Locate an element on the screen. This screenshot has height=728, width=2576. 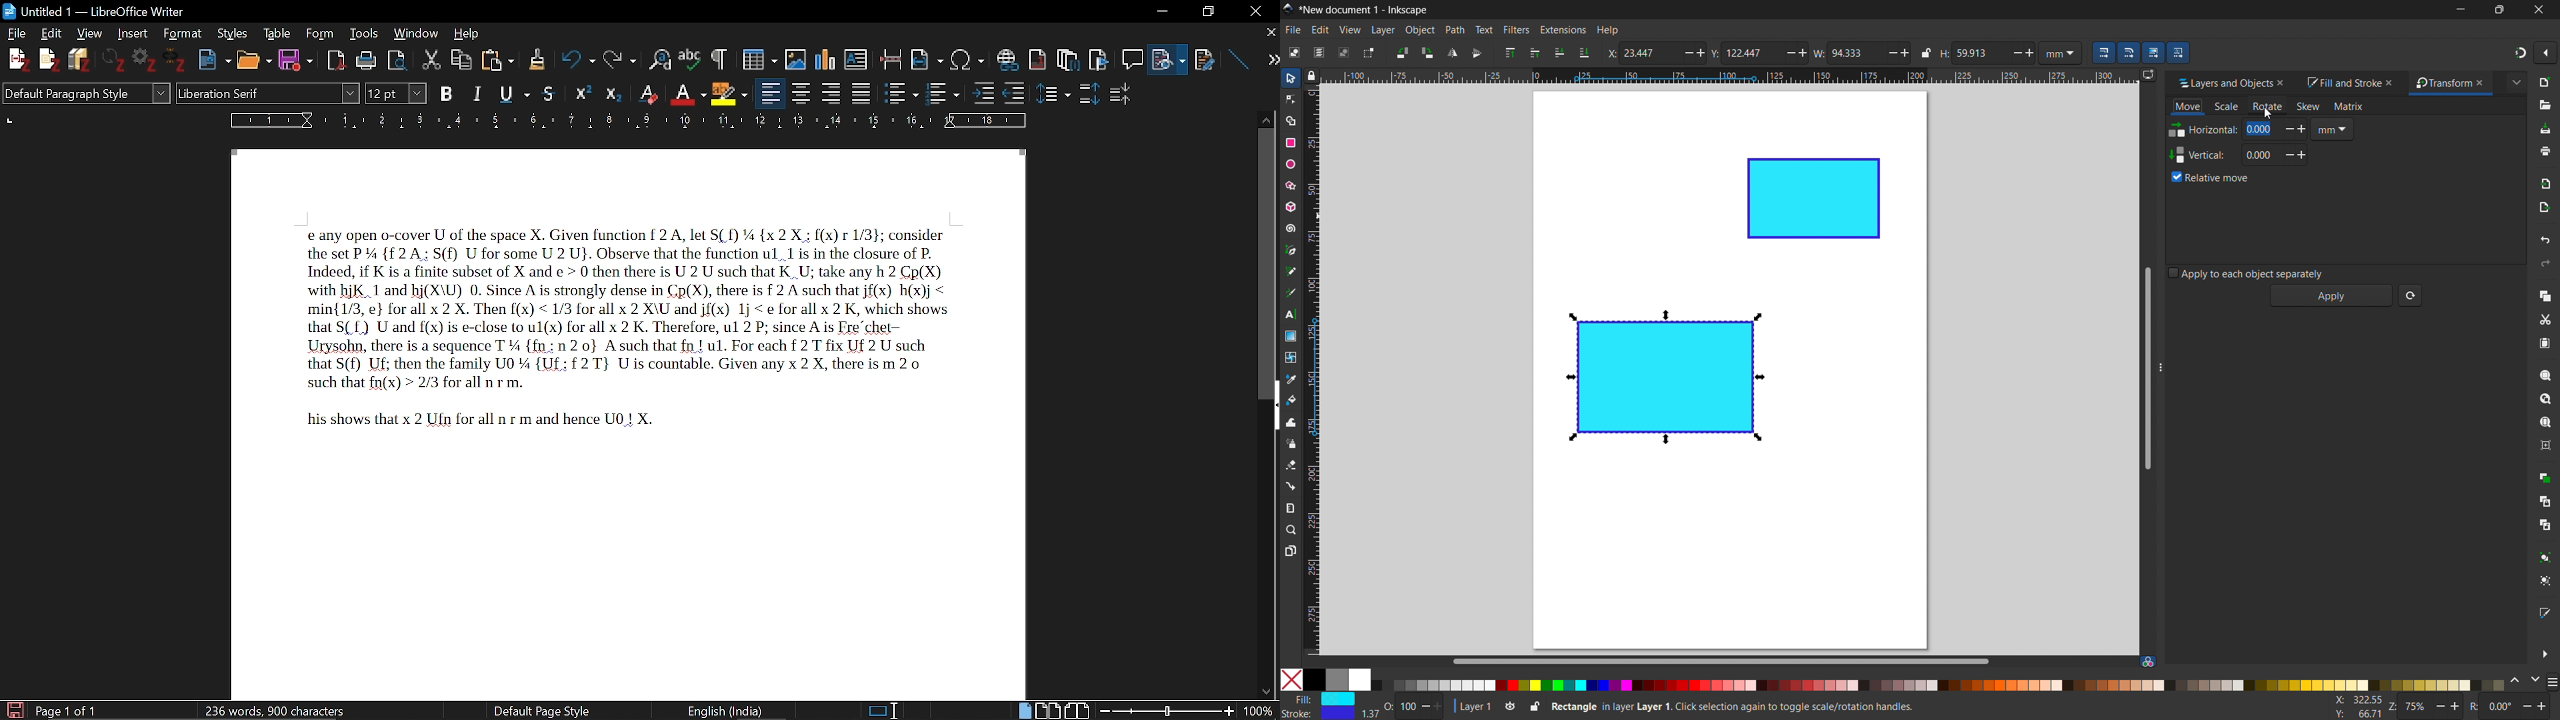
erasor tool is located at coordinates (1291, 465).